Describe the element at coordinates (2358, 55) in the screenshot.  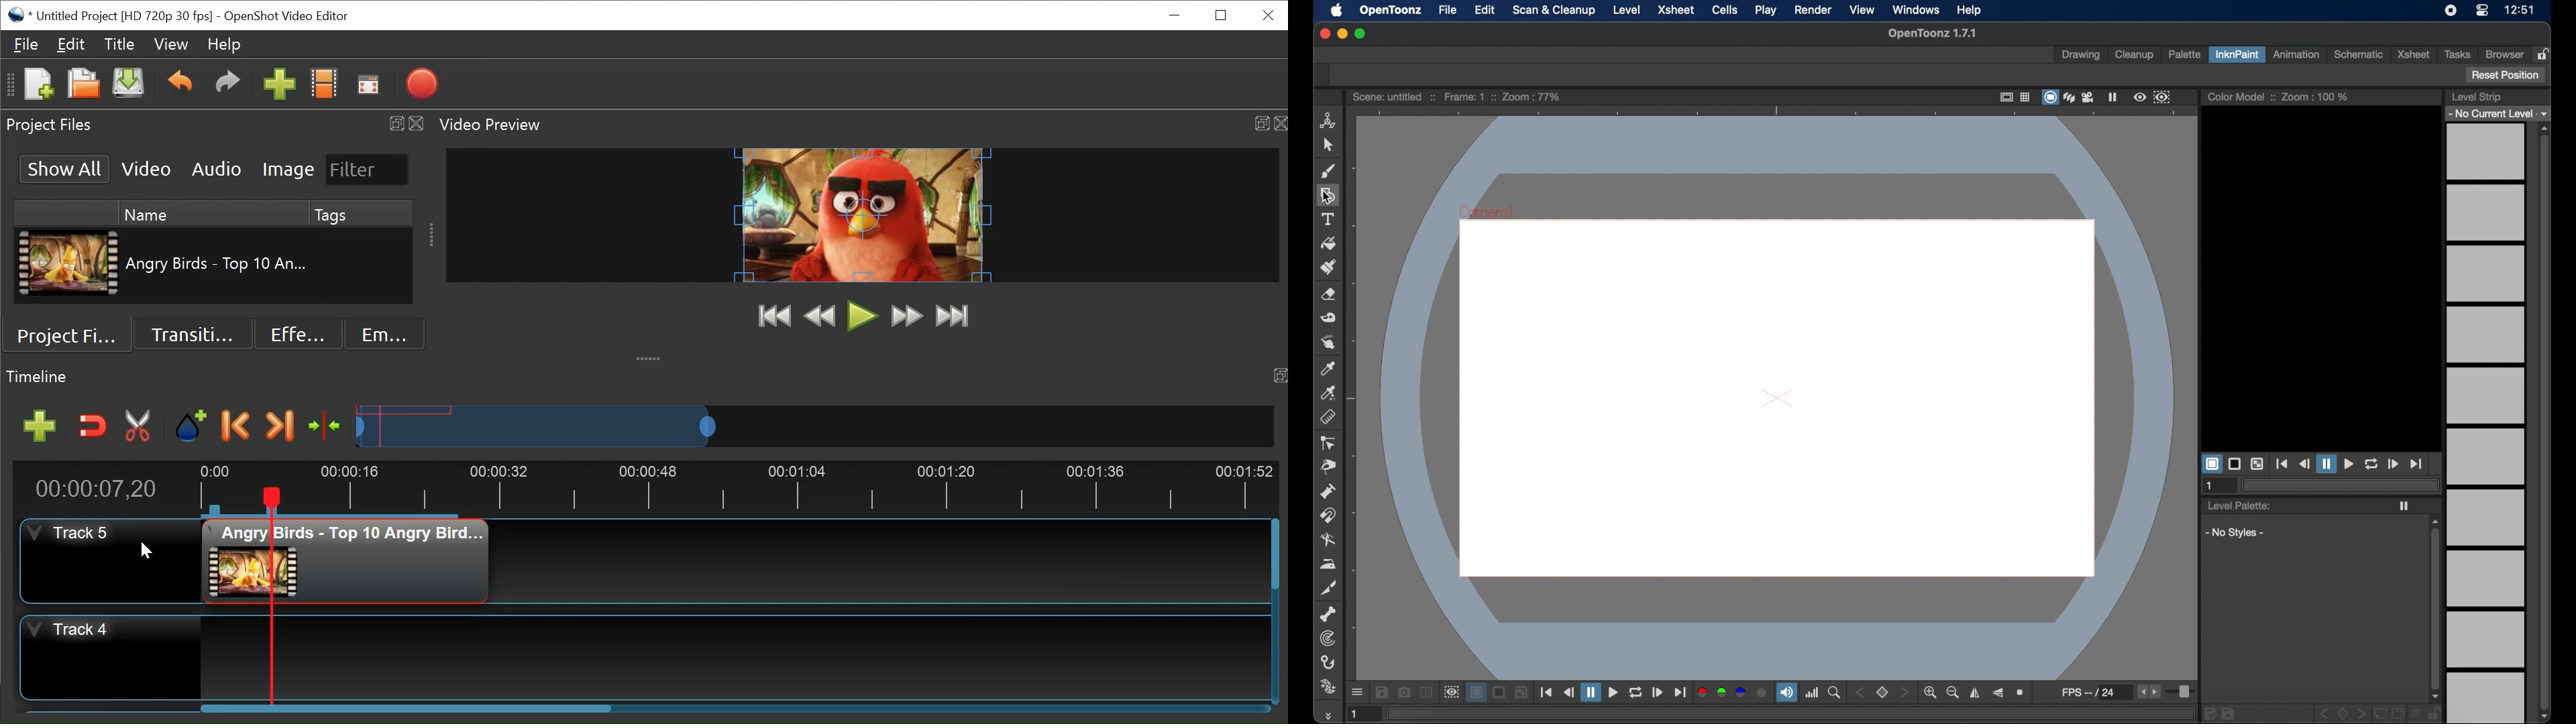
I see `schematic` at that location.